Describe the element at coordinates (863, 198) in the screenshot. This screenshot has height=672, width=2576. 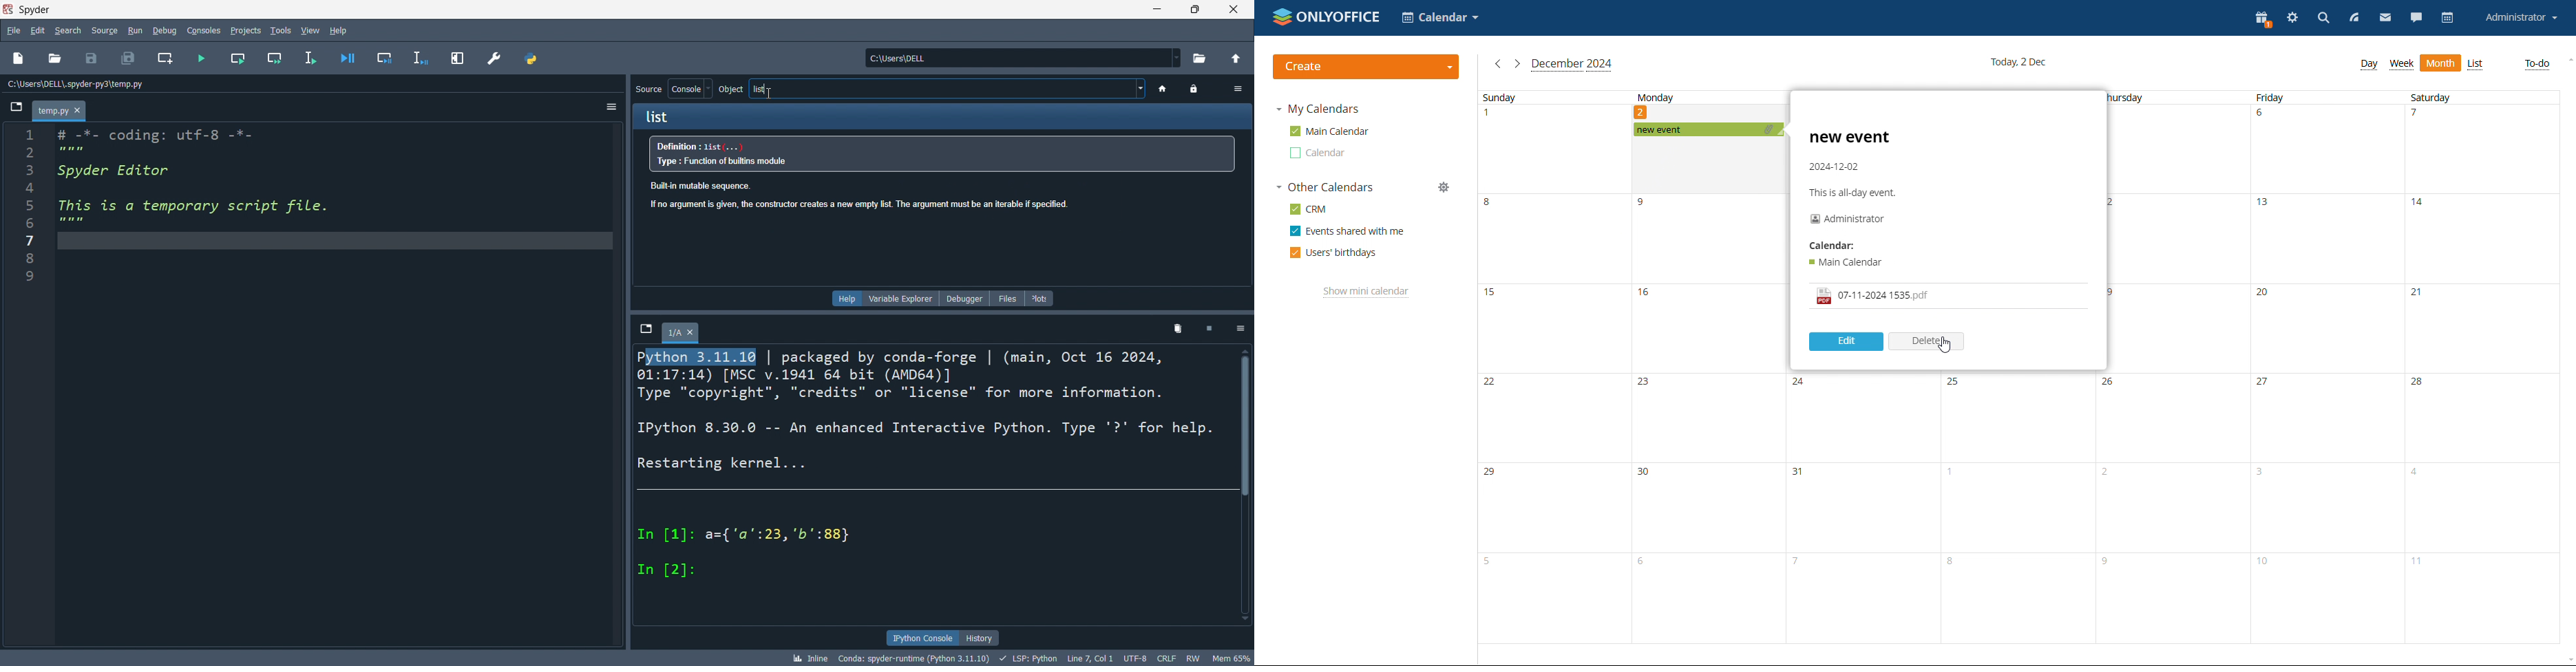
I see `Built-in mutable sequence.no argument is given, the constructor creates a new empty list. The argument must be an iterable if specified.` at that location.